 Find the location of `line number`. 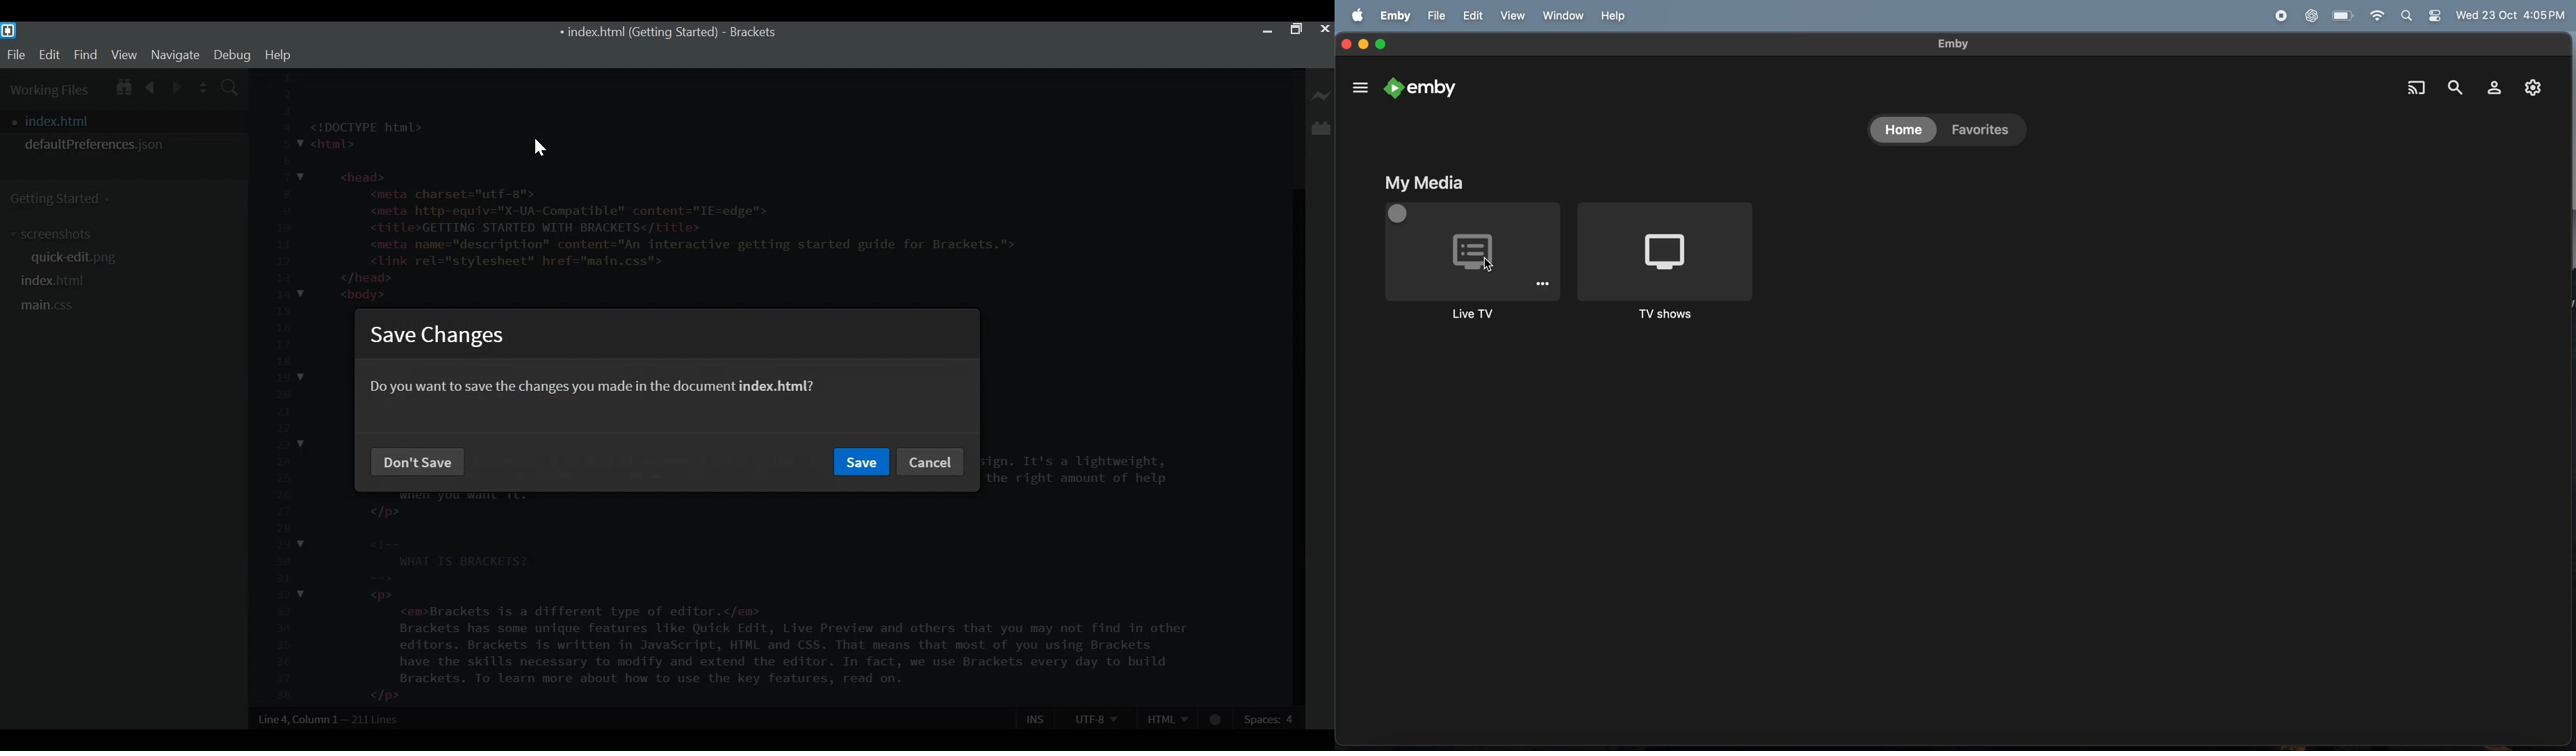

line number is located at coordinates (281, 387).